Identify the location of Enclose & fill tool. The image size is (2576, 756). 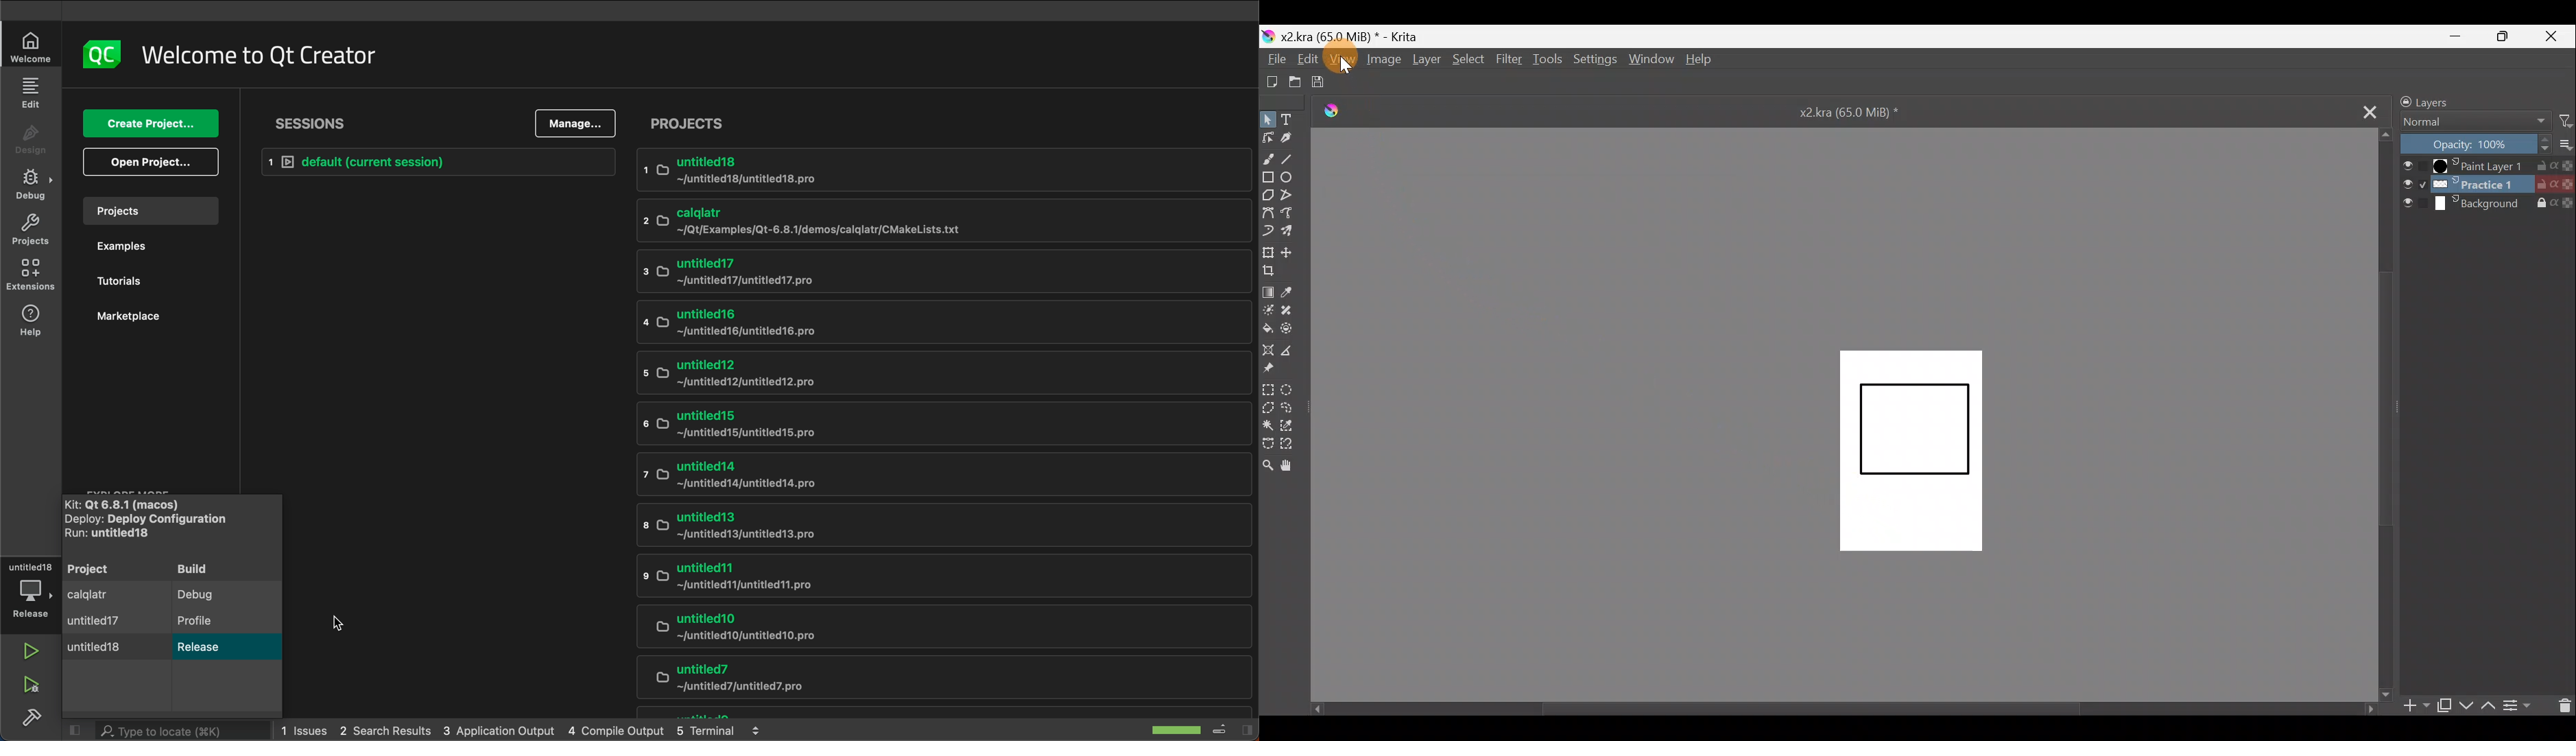
(1291, 329).